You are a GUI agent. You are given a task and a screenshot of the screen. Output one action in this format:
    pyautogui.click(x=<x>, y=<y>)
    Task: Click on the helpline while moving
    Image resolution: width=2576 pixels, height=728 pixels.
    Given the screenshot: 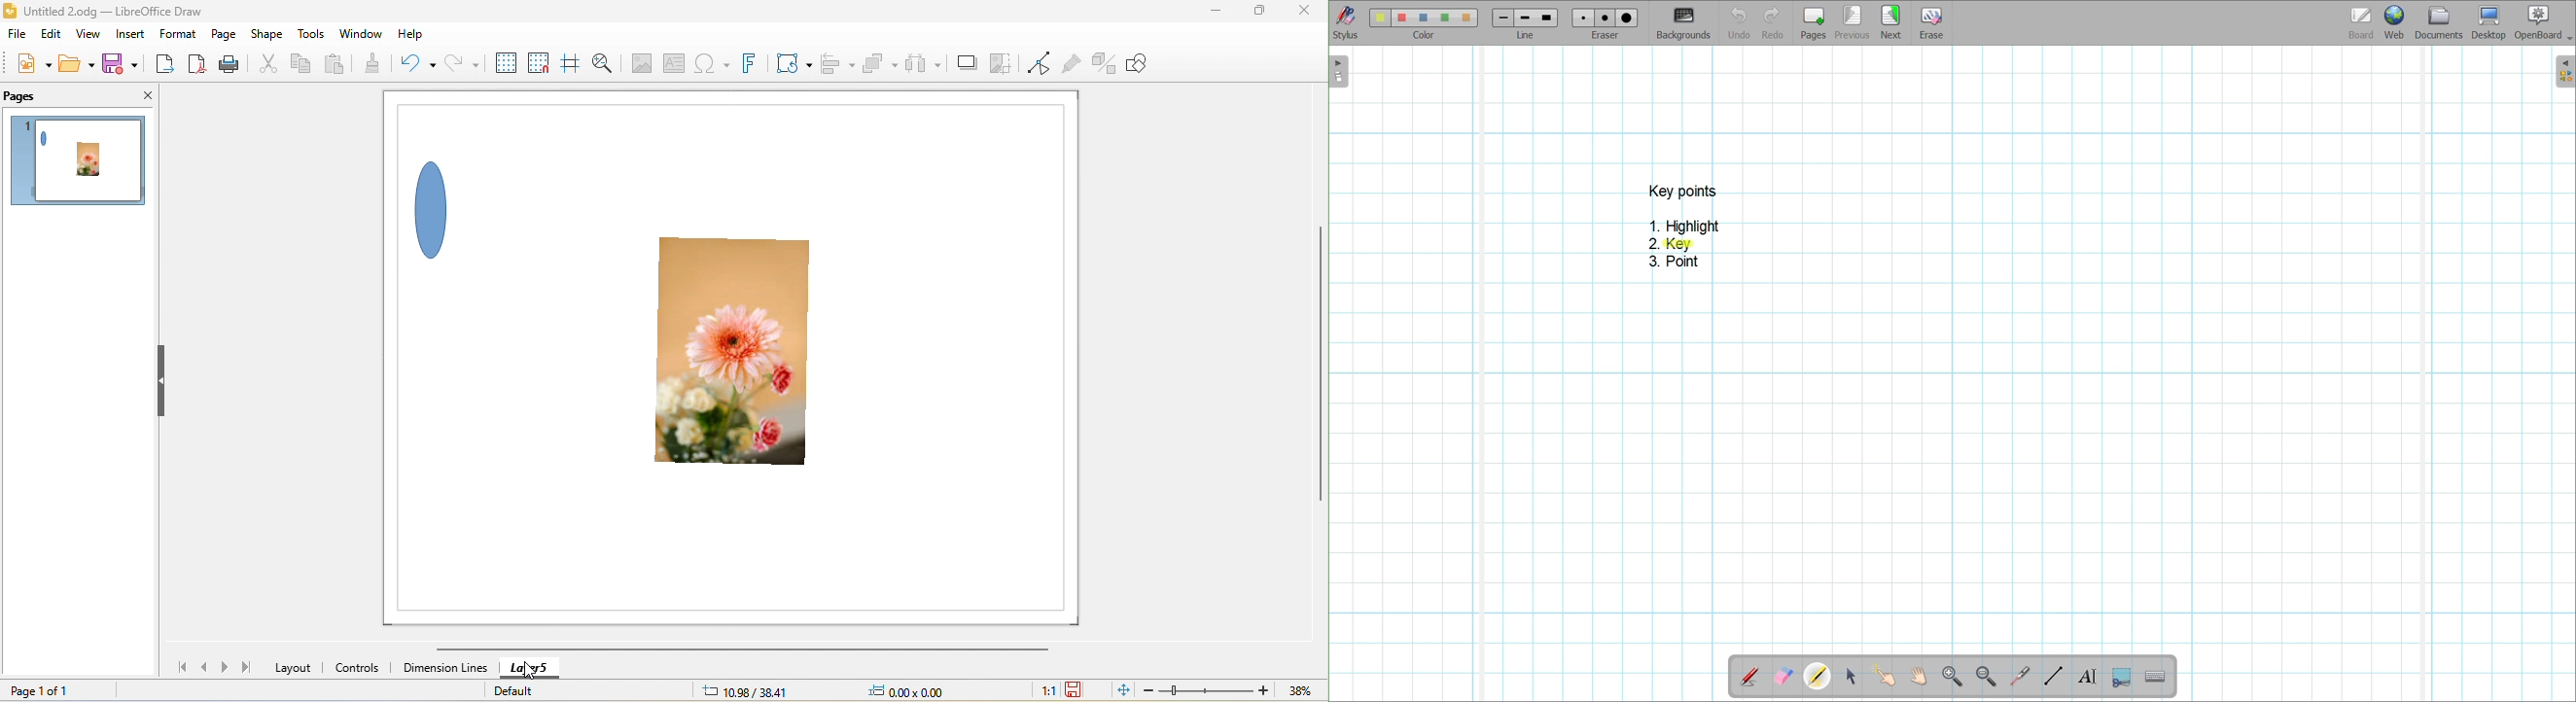 What is the action you would take?
    pyautogui.click(x=570, y=62)
    